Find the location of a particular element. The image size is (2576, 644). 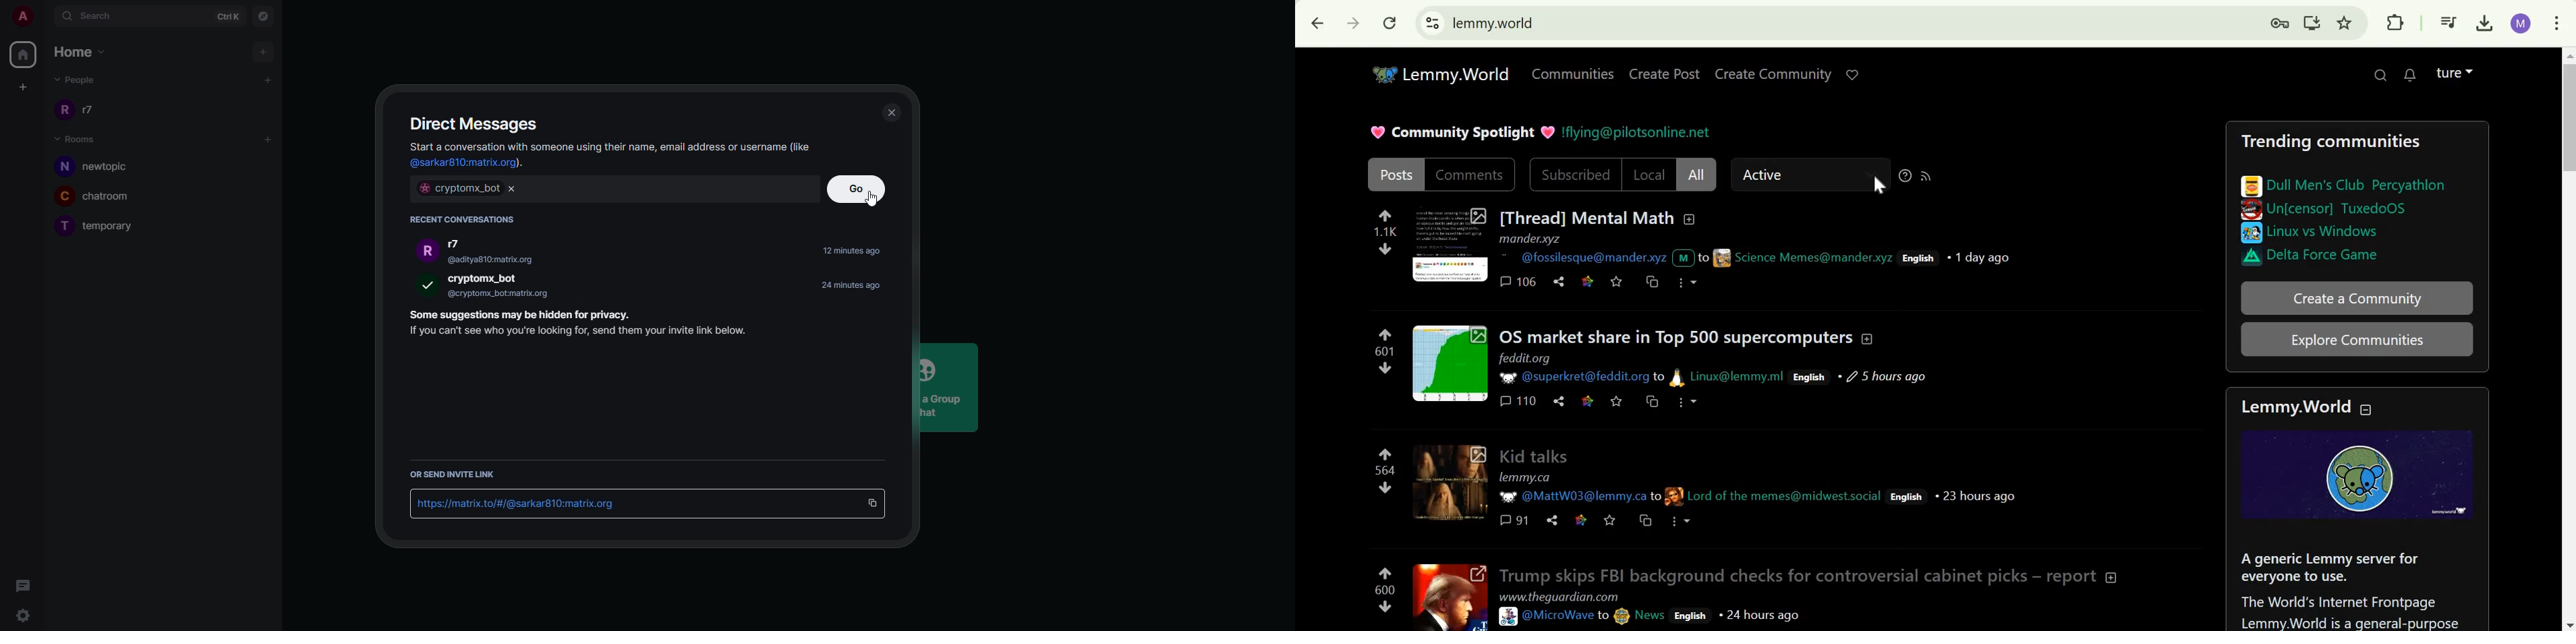

Trending communities is located at coordinates (2331, 140).